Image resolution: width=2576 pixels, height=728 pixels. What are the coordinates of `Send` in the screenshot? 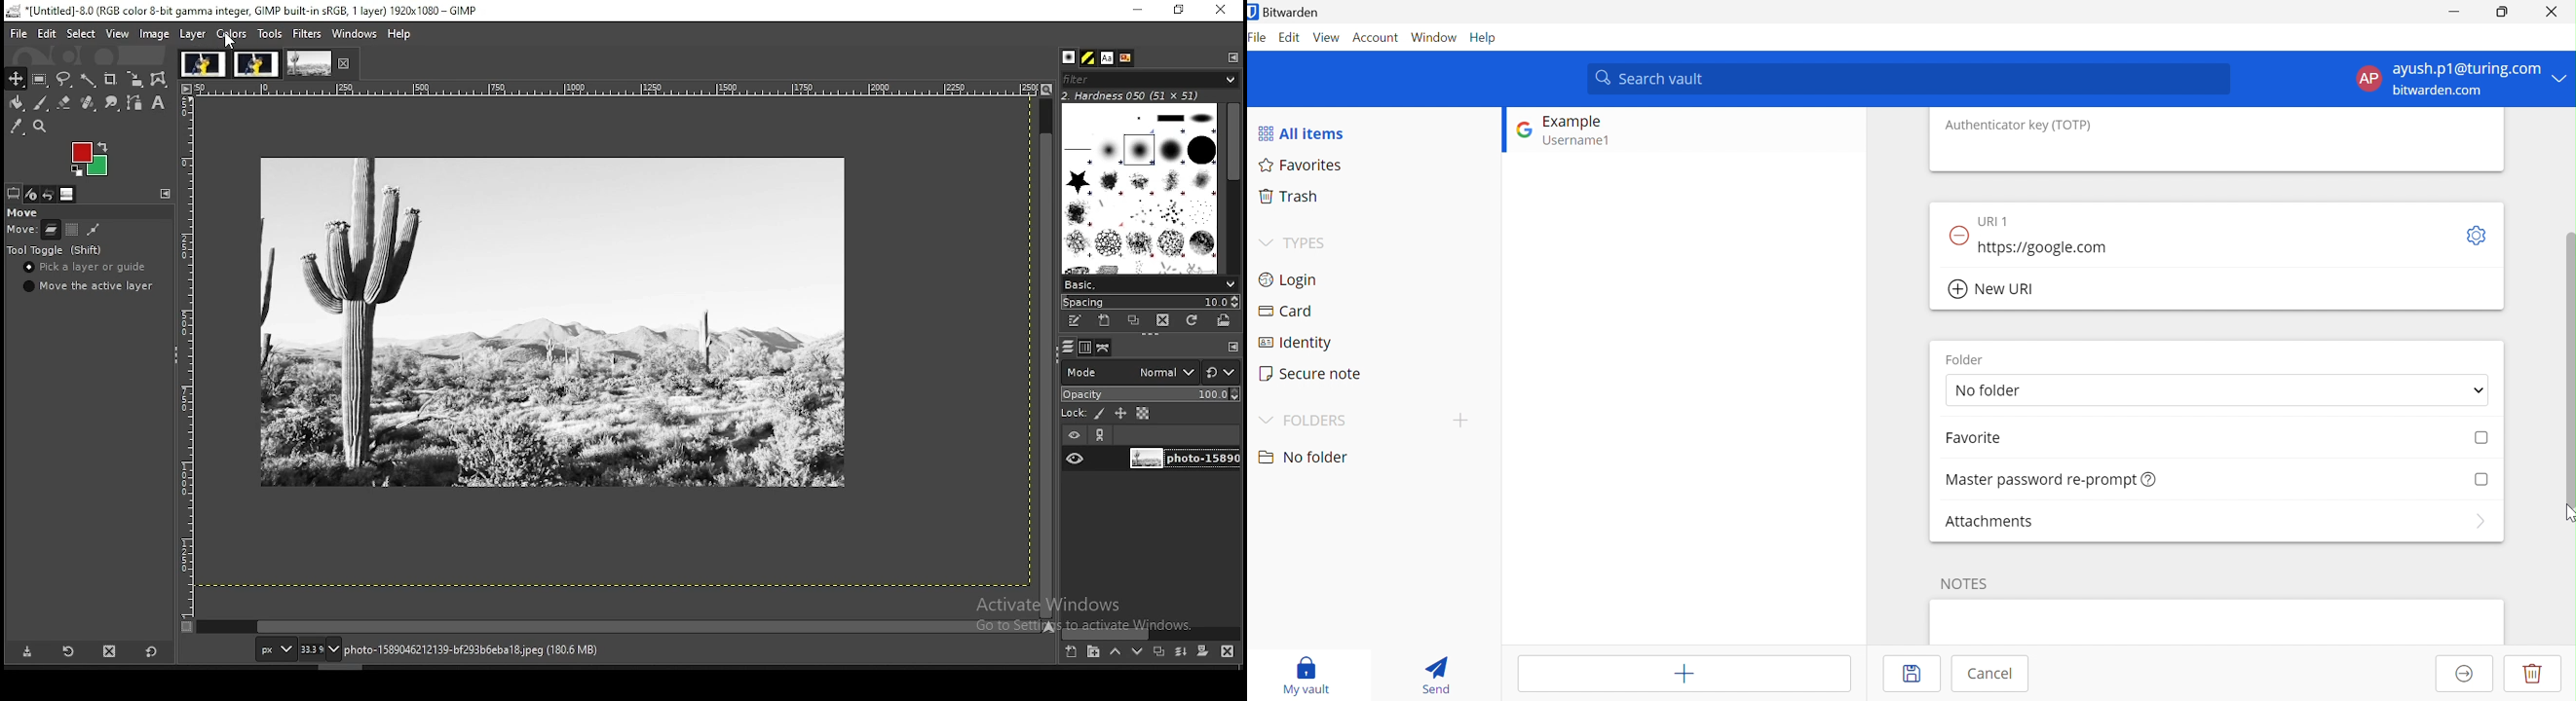 It's located at (1432, 673).